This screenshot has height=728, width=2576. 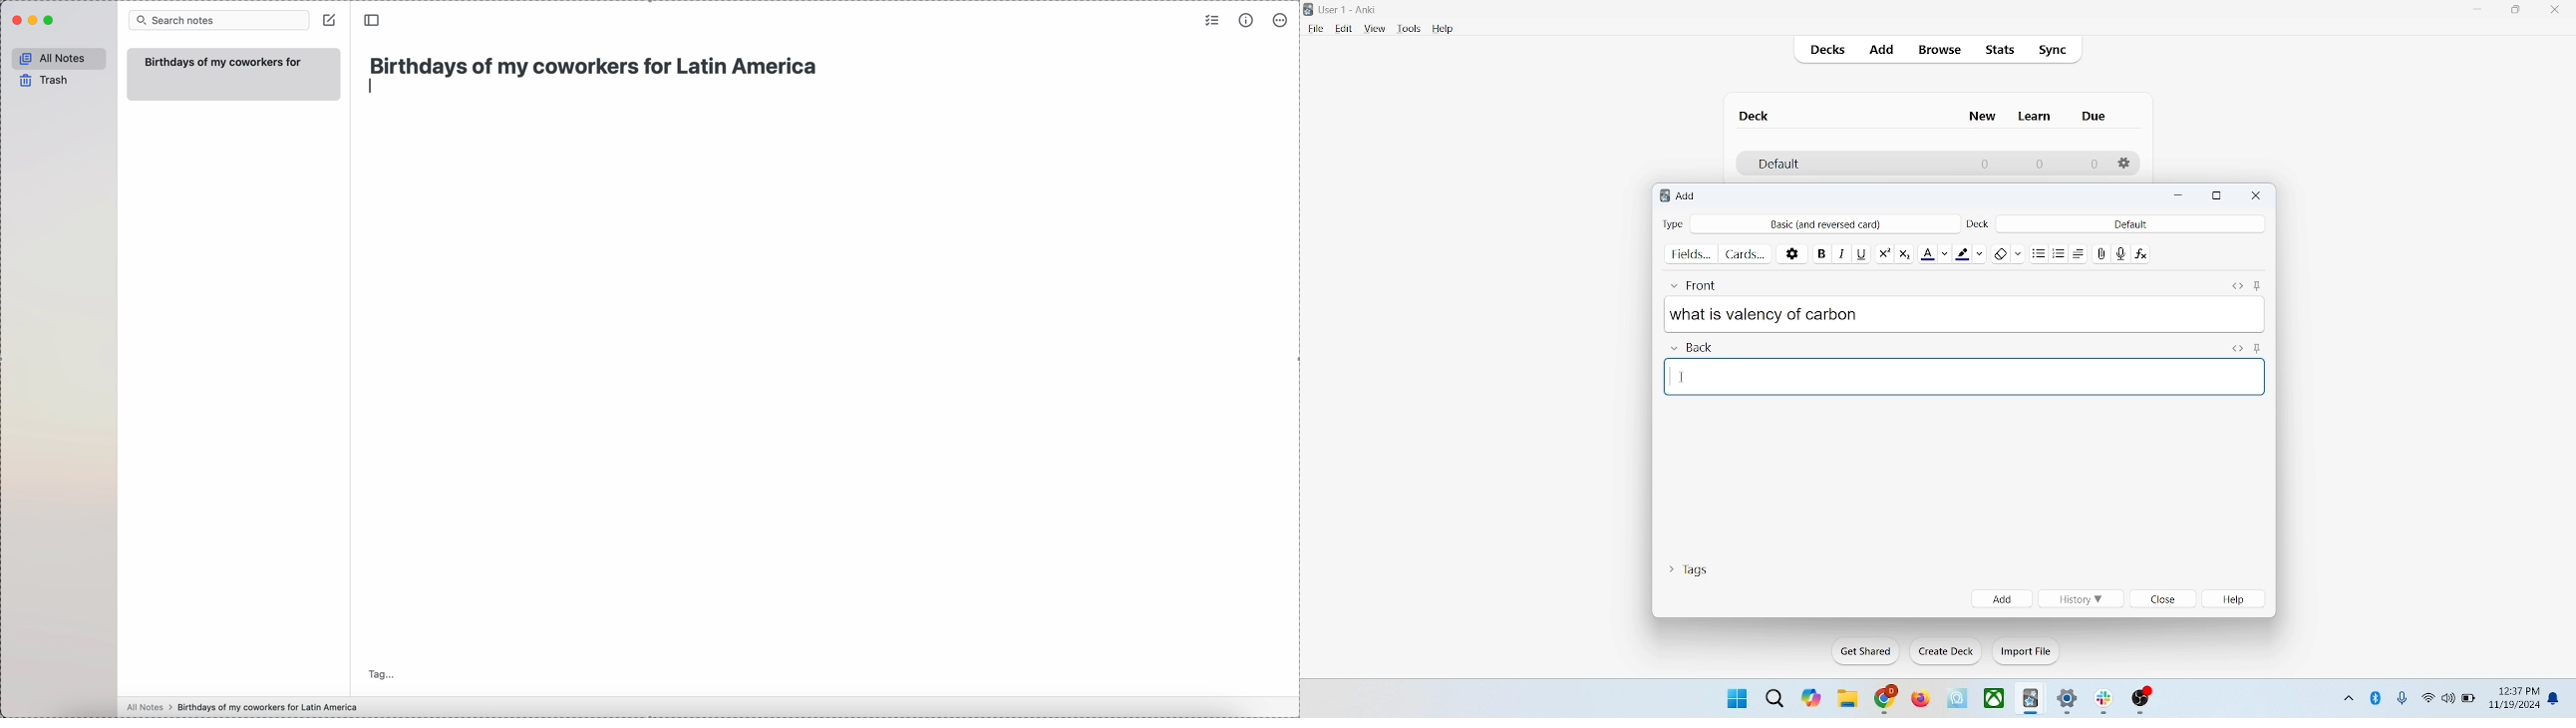 What do you see at coordinates (2217, 196) in the screenshot?
I see `maximize` at bounding box center [2217, 196].